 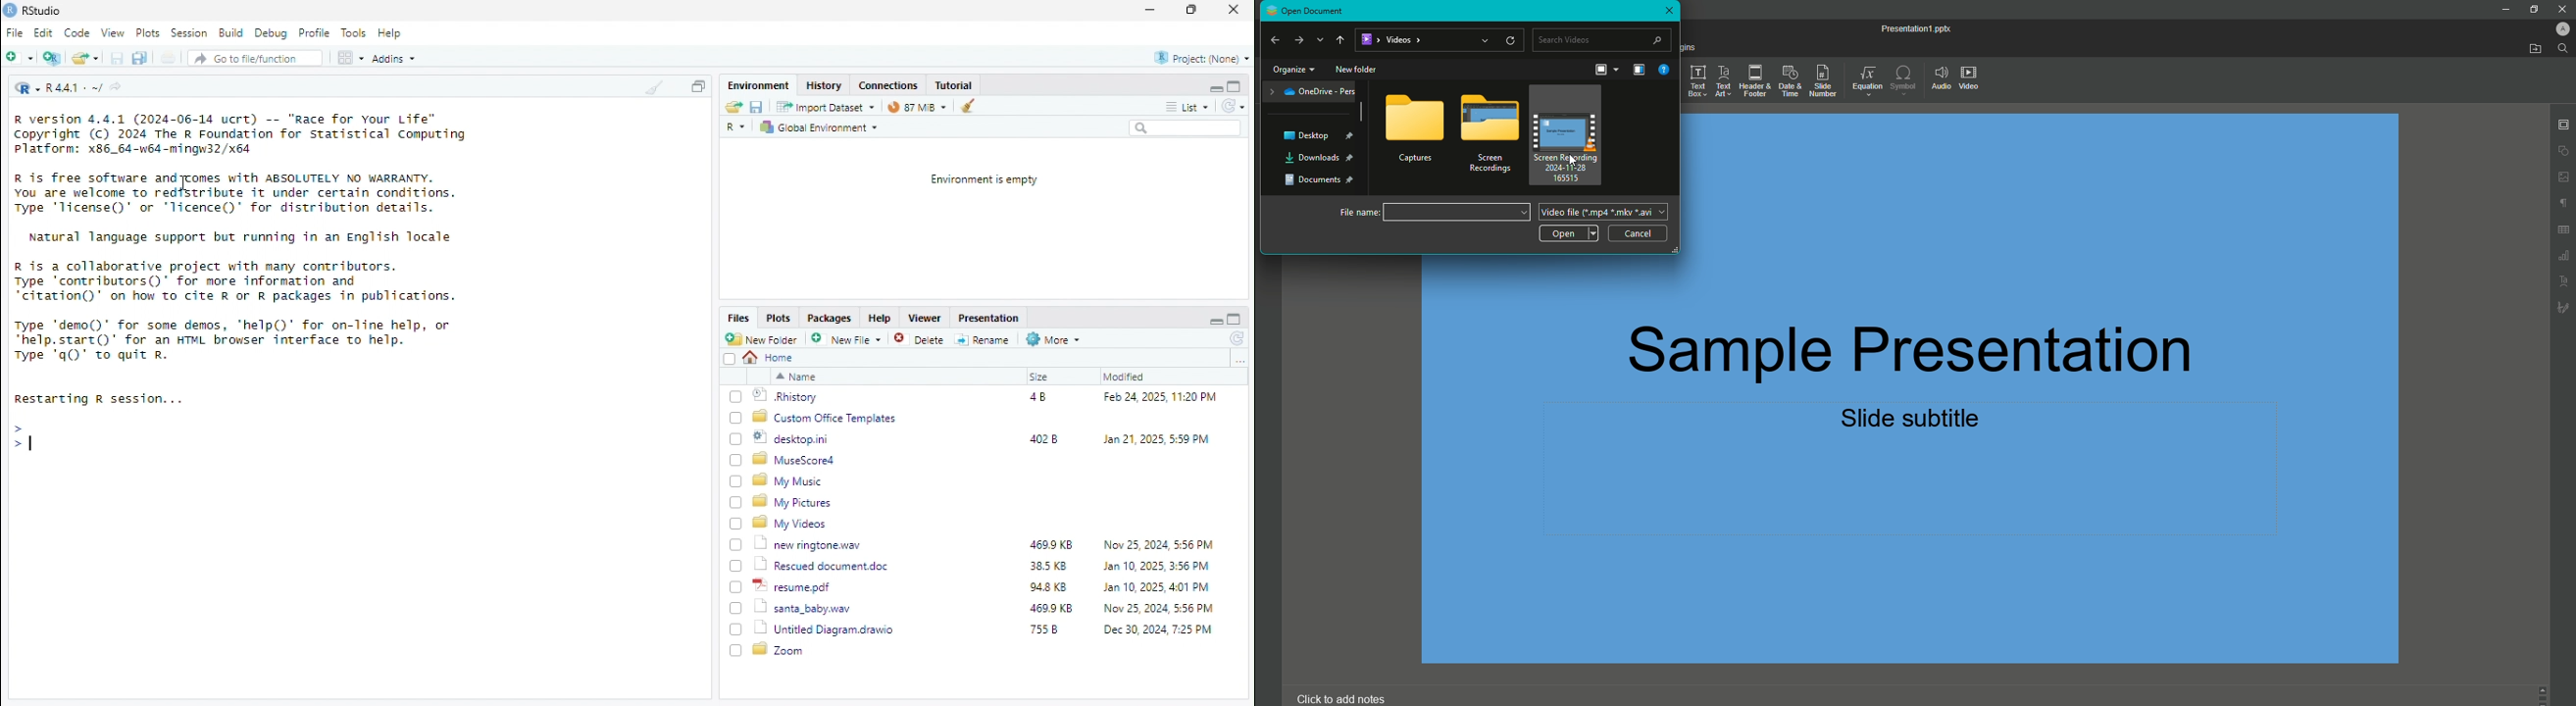 I want to click on Text settings, so click(x=2565, y=281).